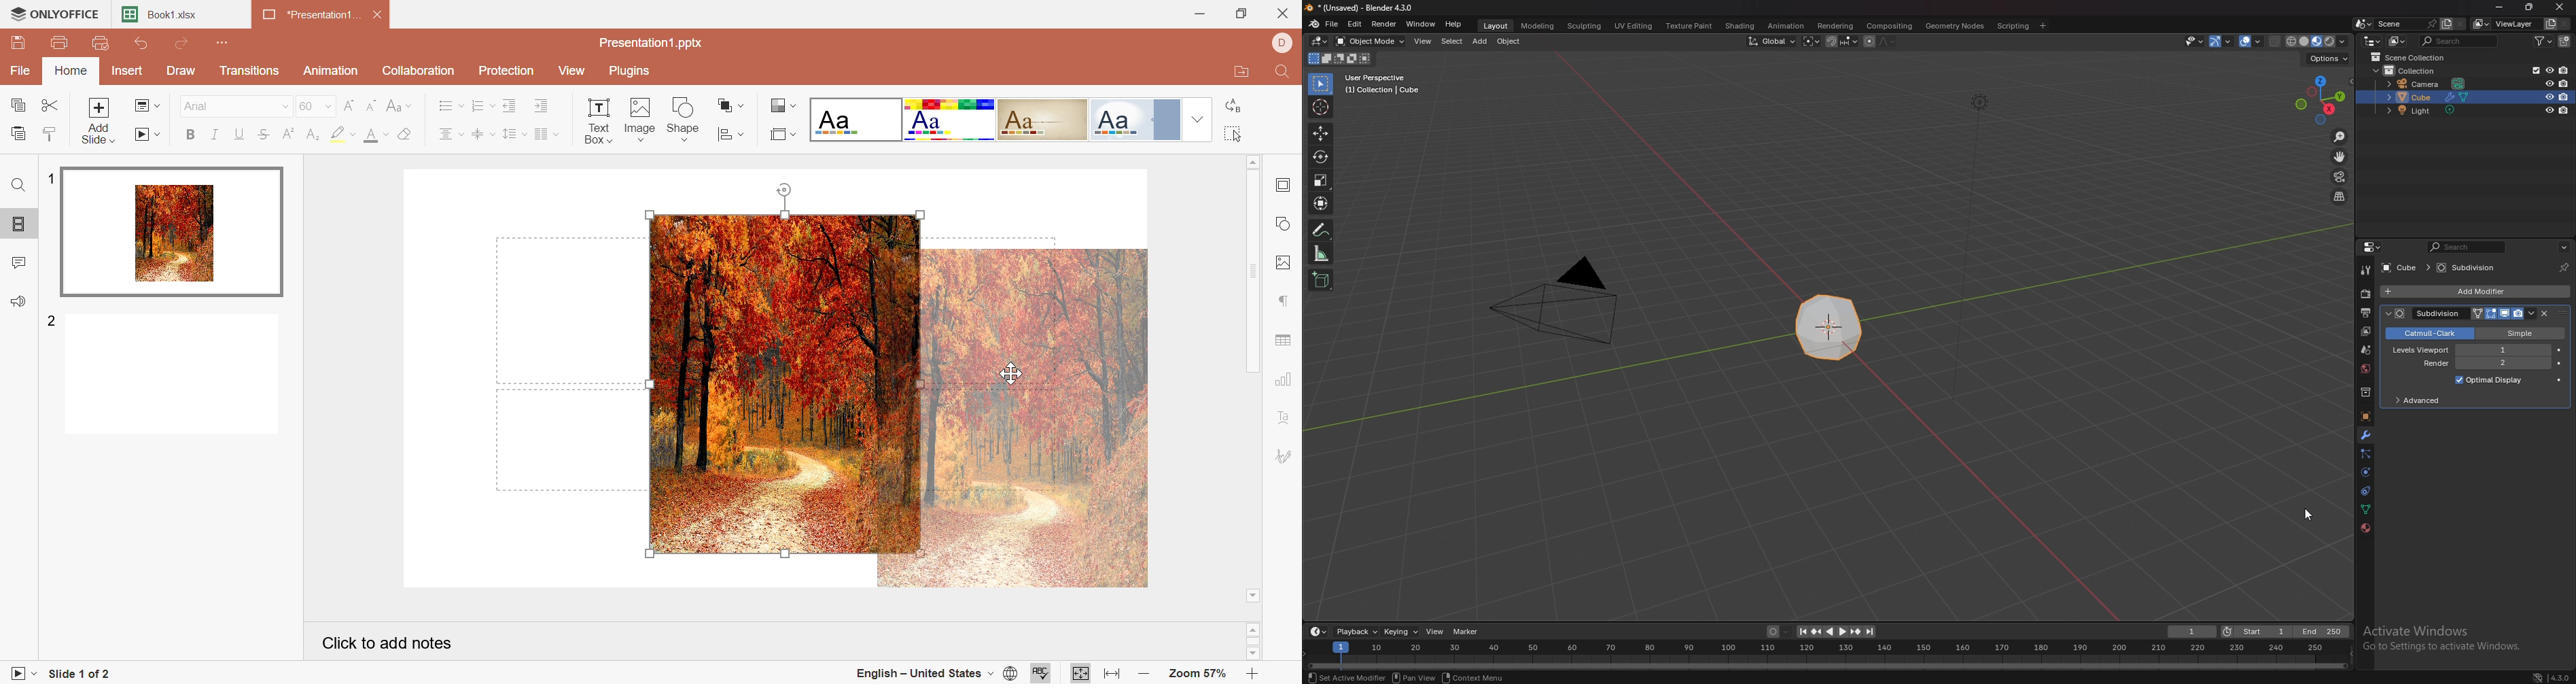 The height and width of the screenshot is (700, 2576). Describe the element at coordinates (17, 264) in the screenshot. I see `Comments` at that location.